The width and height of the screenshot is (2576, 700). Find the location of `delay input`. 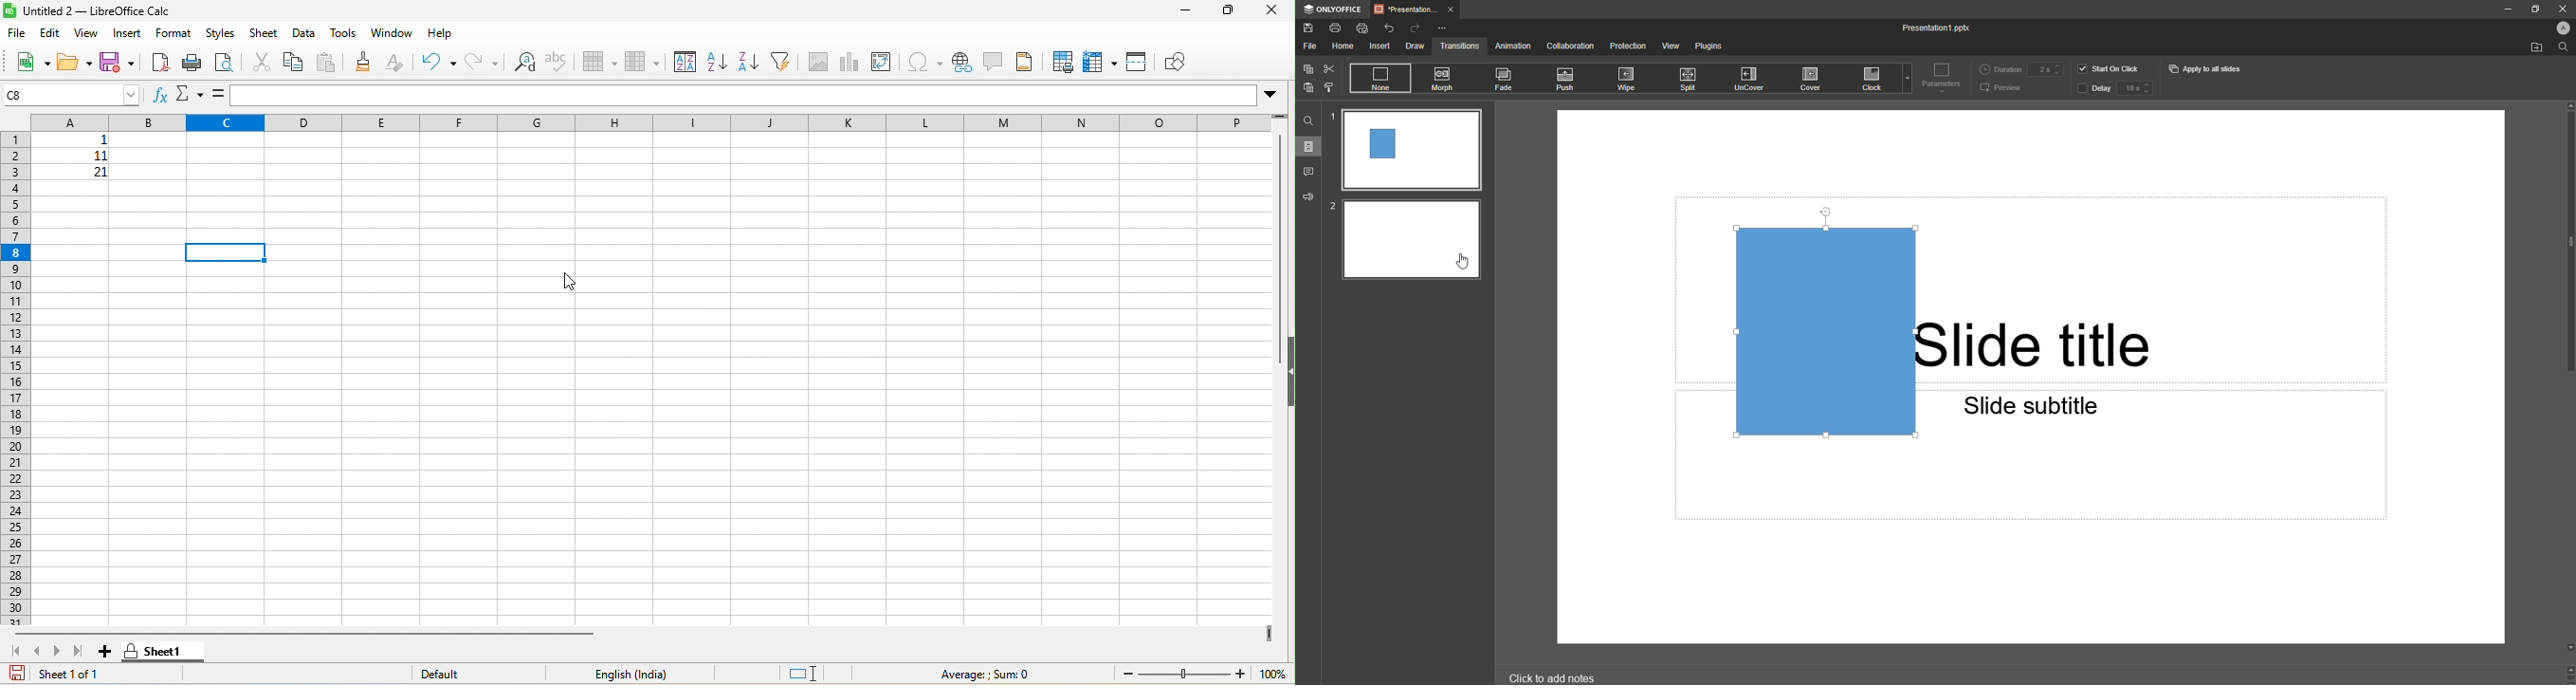

delay input is located at coordinates (2139, 90).